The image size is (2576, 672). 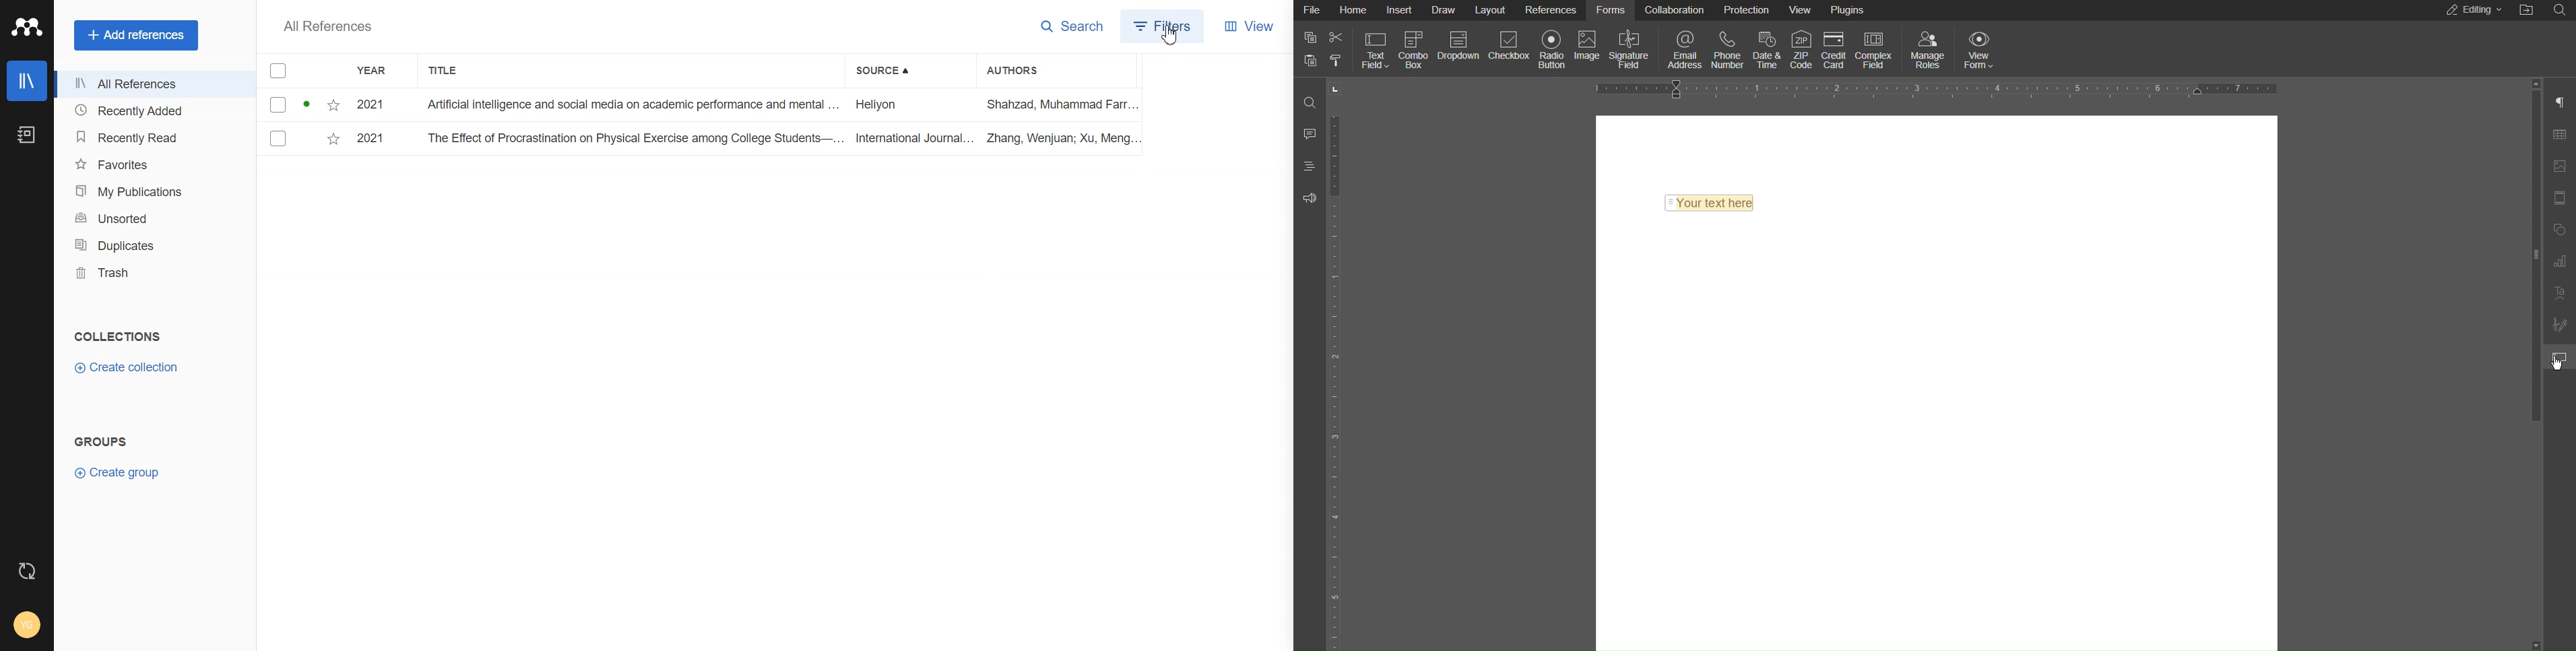 What do you see at coordinates (280, 71) in the screenshot?
I see `Checkmarks` at bounding box center [280, 71].